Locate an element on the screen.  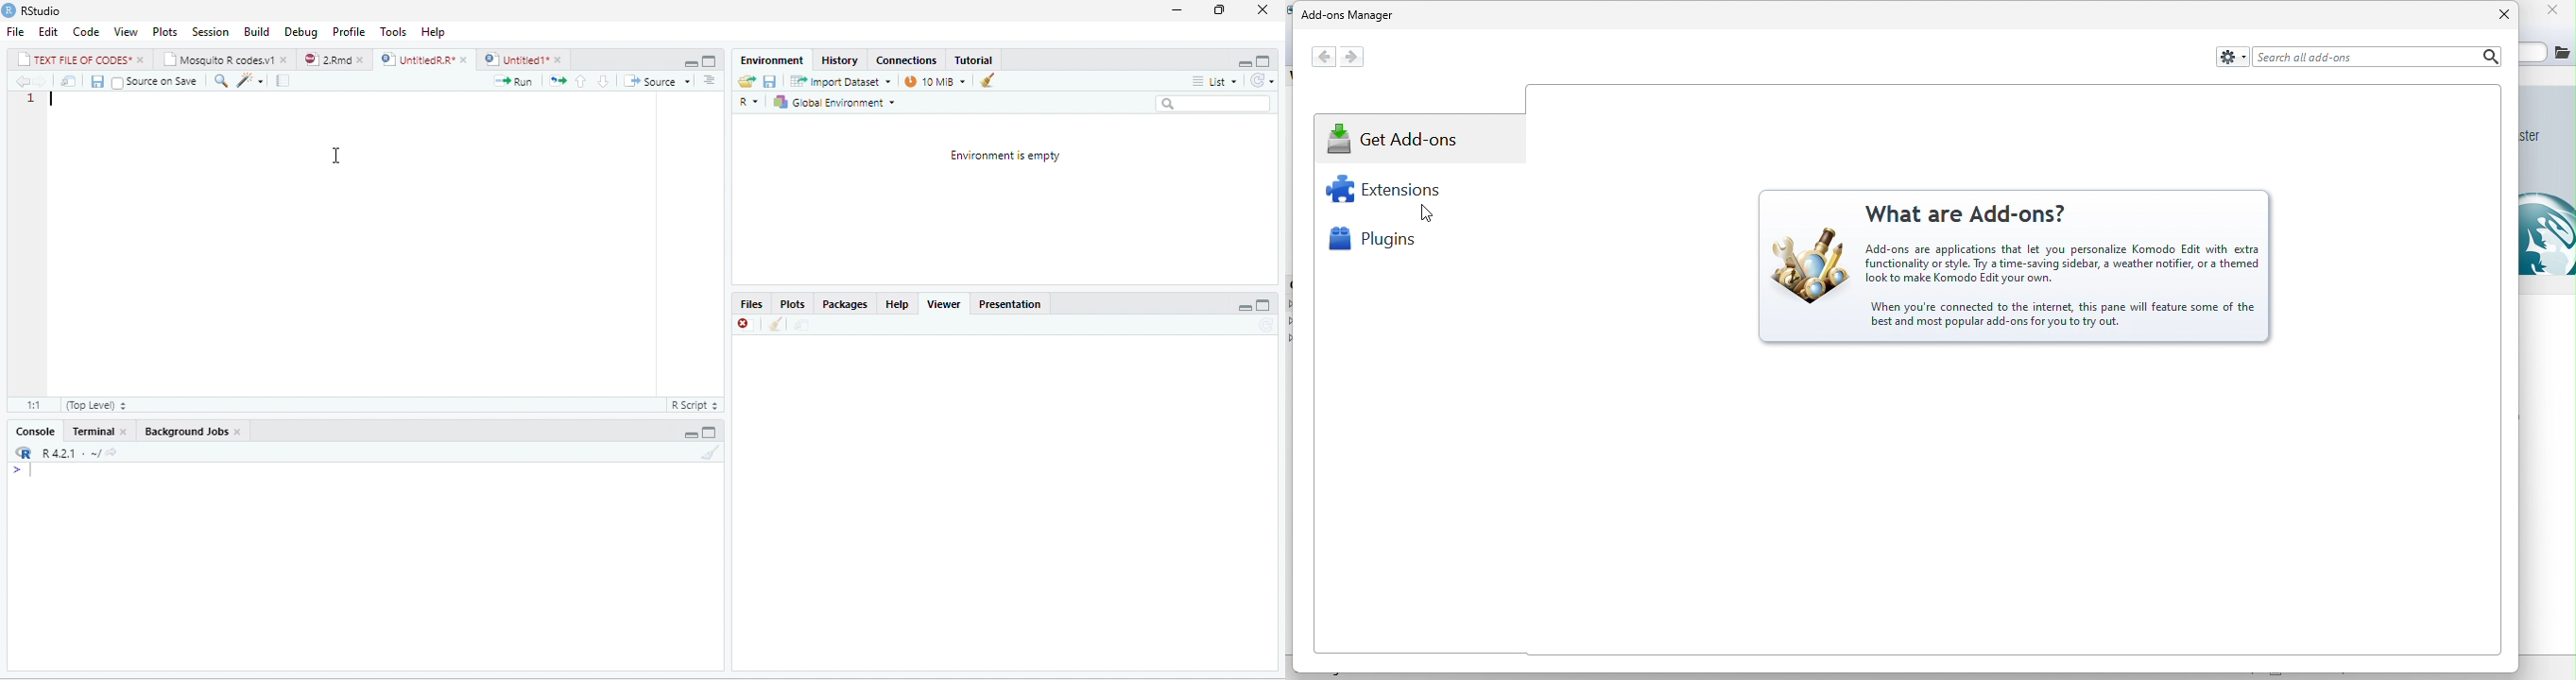
clear is located at coordinates (711, 453).